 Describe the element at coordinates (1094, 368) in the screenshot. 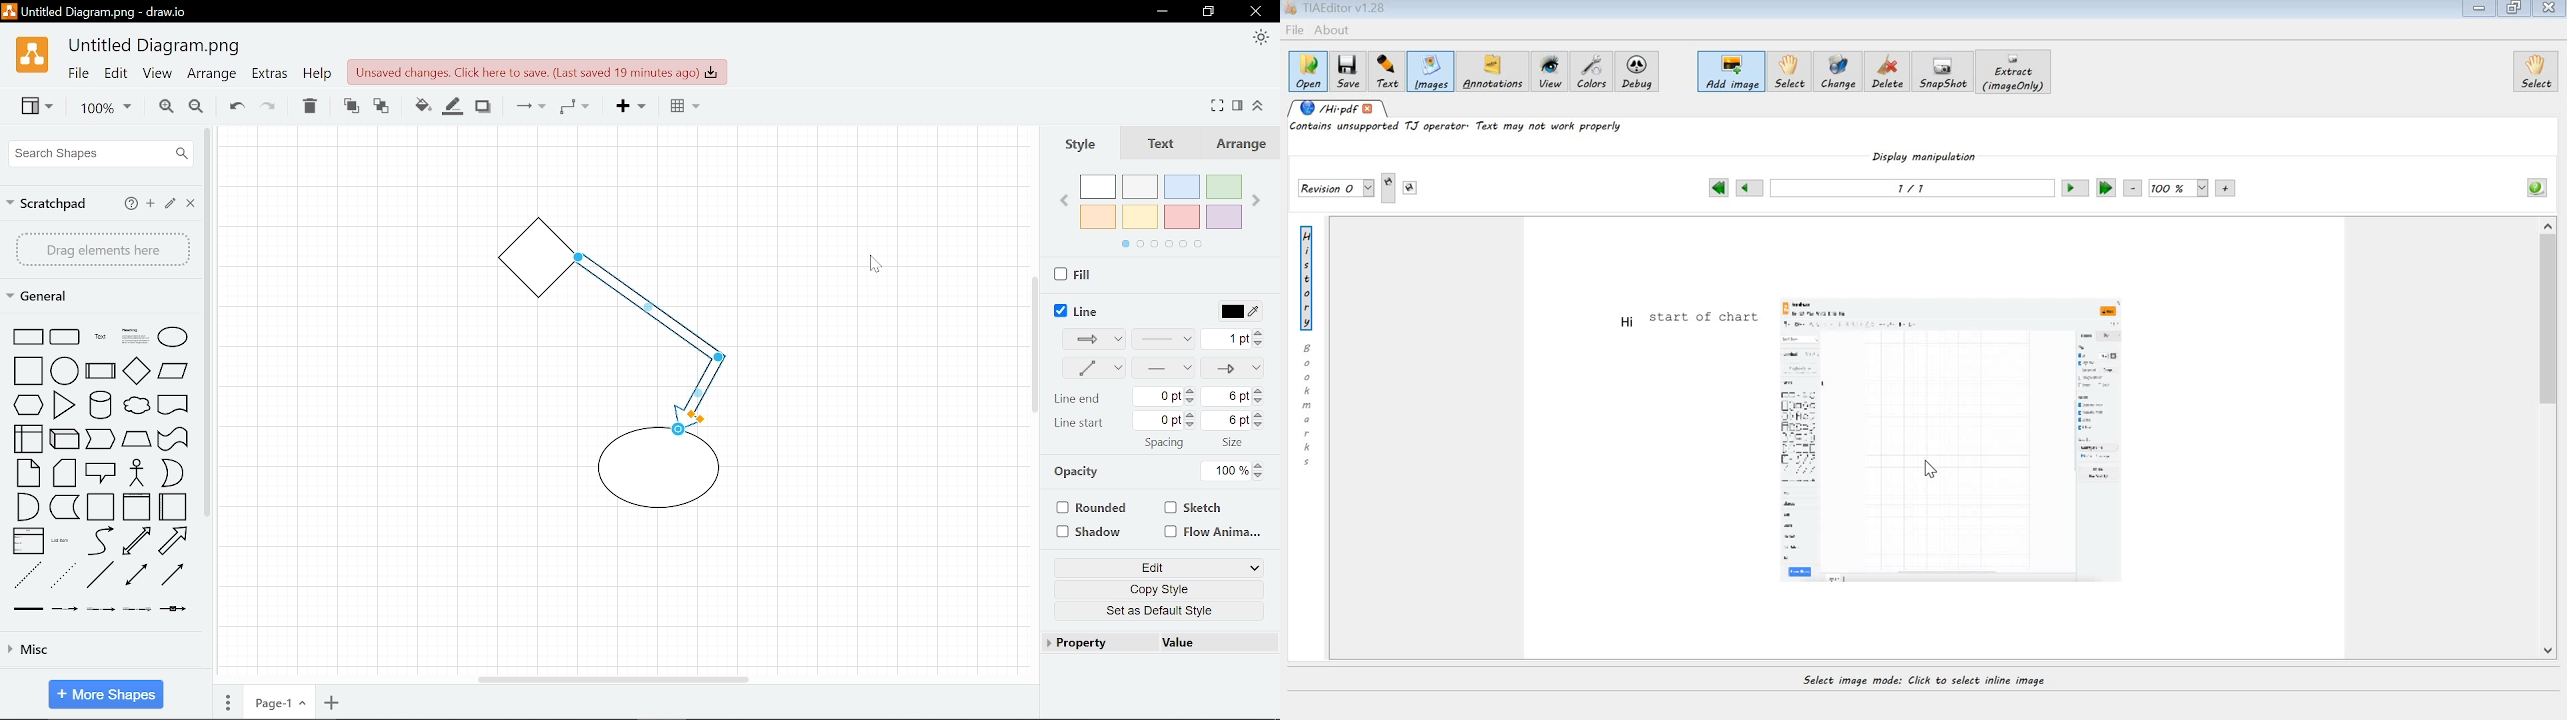

I see `Line end` at that location.